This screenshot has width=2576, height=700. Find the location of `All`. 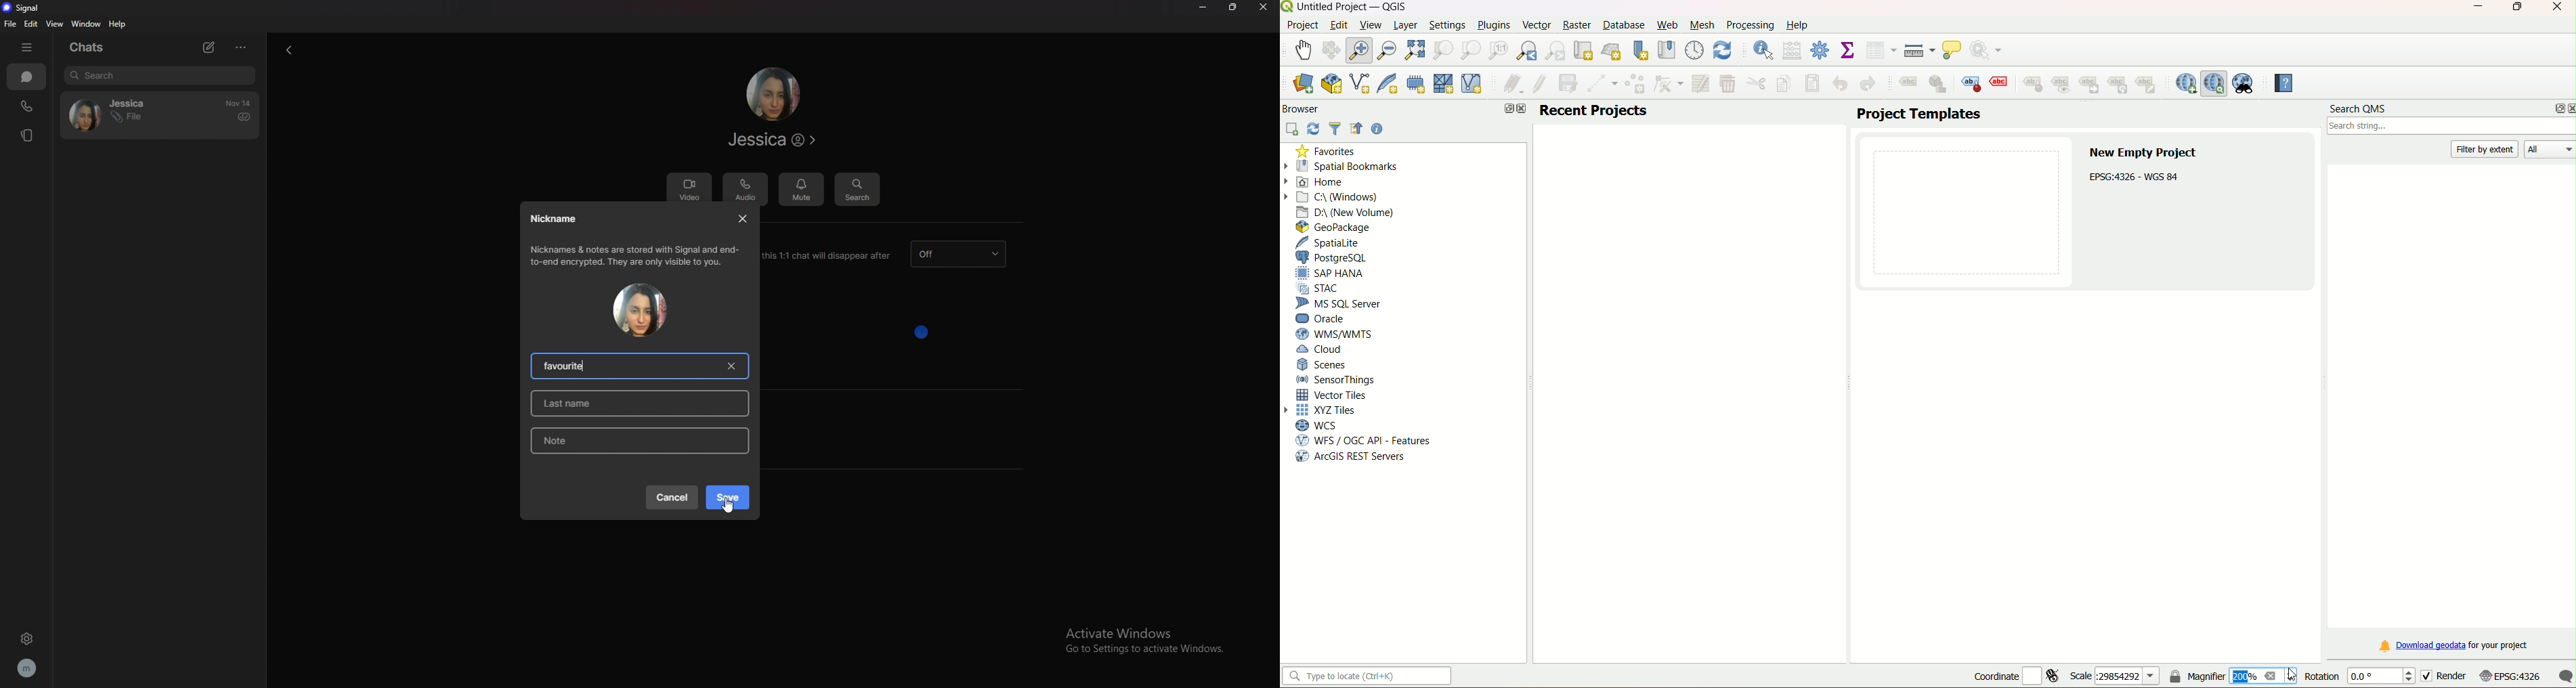

All is located at coordinates (2552, 150).